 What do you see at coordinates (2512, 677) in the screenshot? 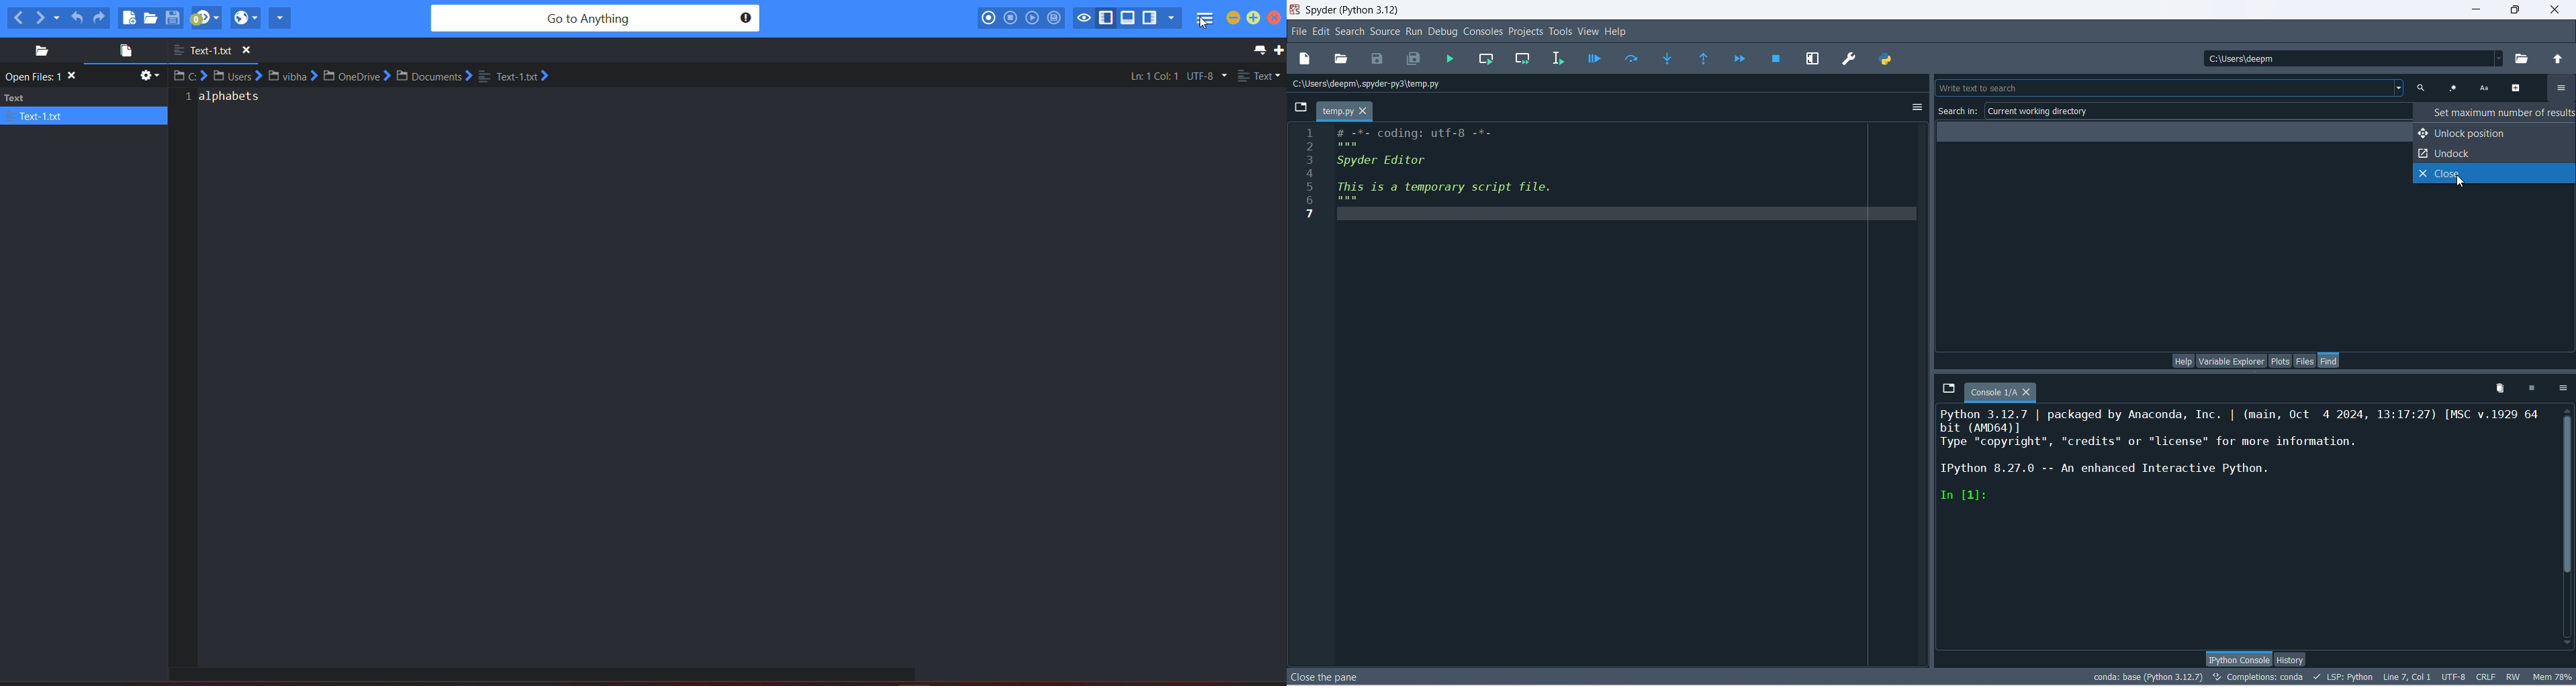
I see `RW` at bounding box center [2512, 677].